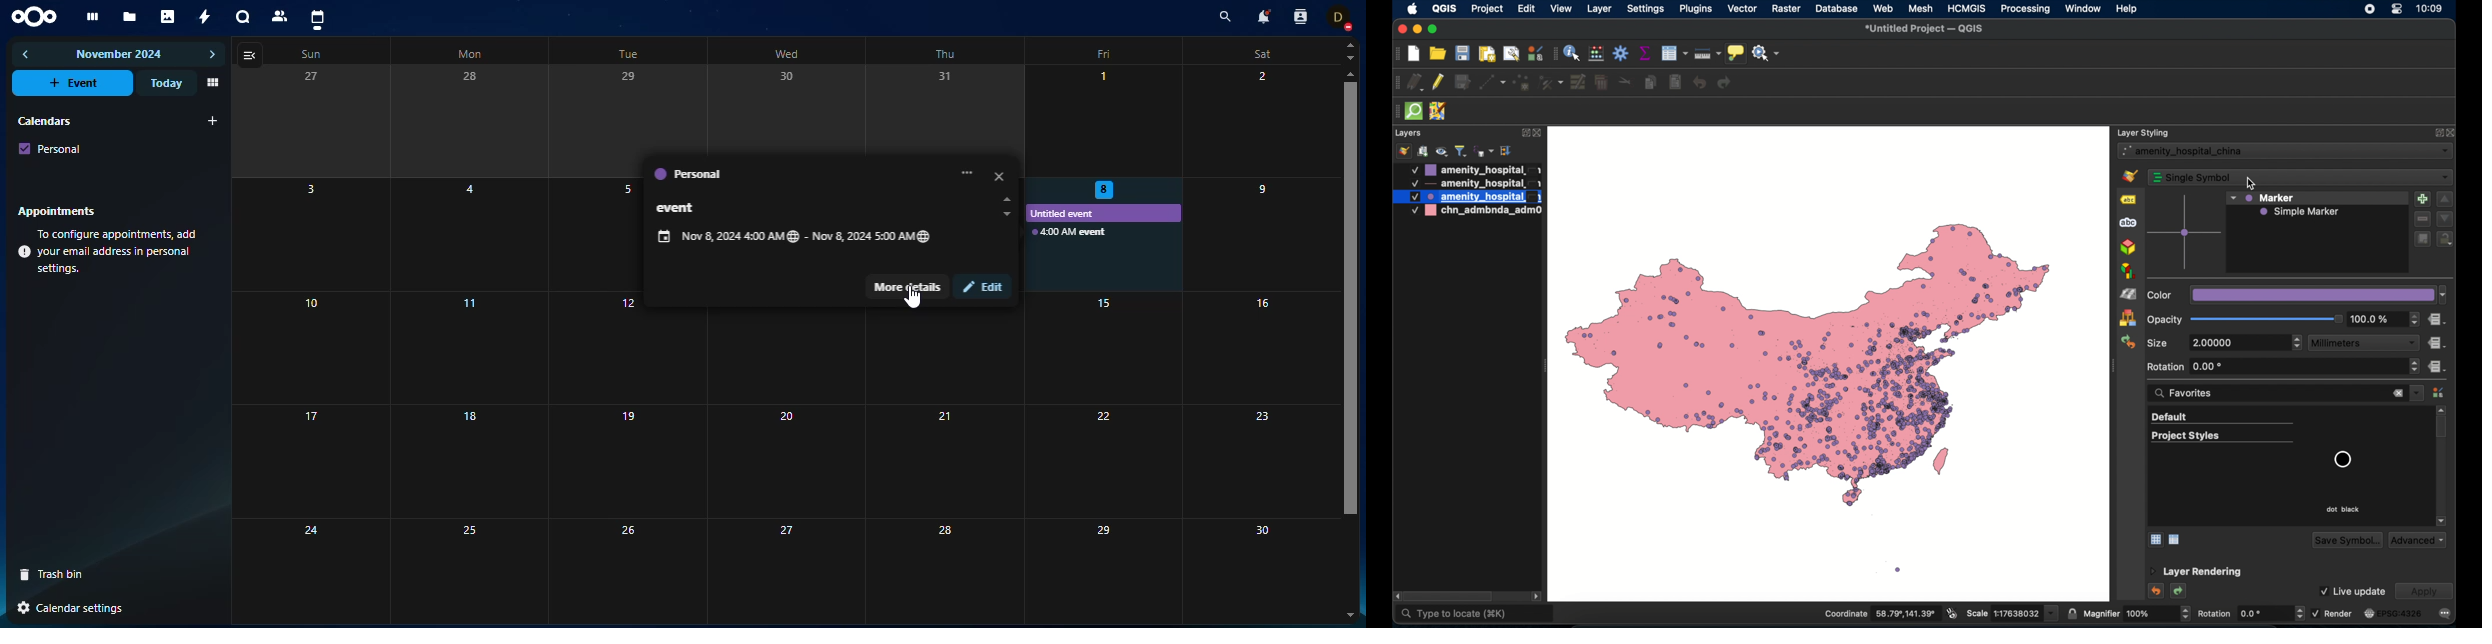 Image resolution: width=2492 pixels, height=644 pixels. I want to click on print layout, so click(1488, 55).